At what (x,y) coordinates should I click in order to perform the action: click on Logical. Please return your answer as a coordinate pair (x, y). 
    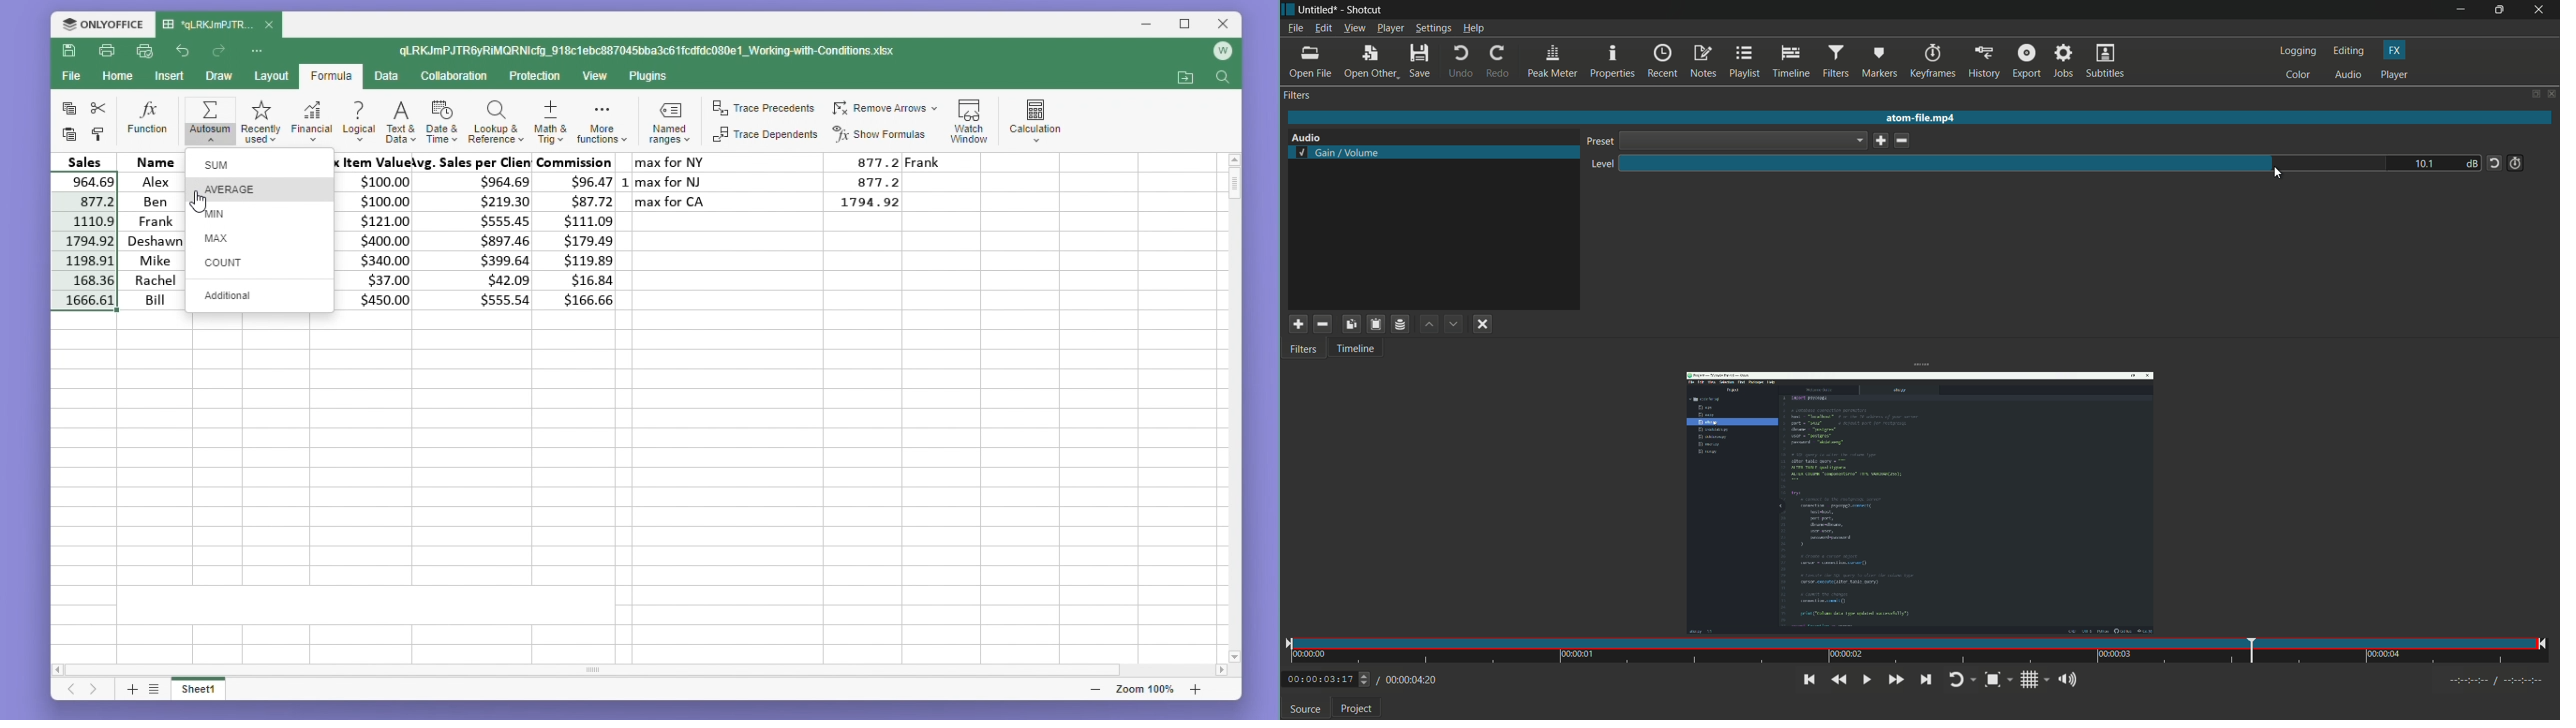
    Looking at the image, I should click on (358, 120).